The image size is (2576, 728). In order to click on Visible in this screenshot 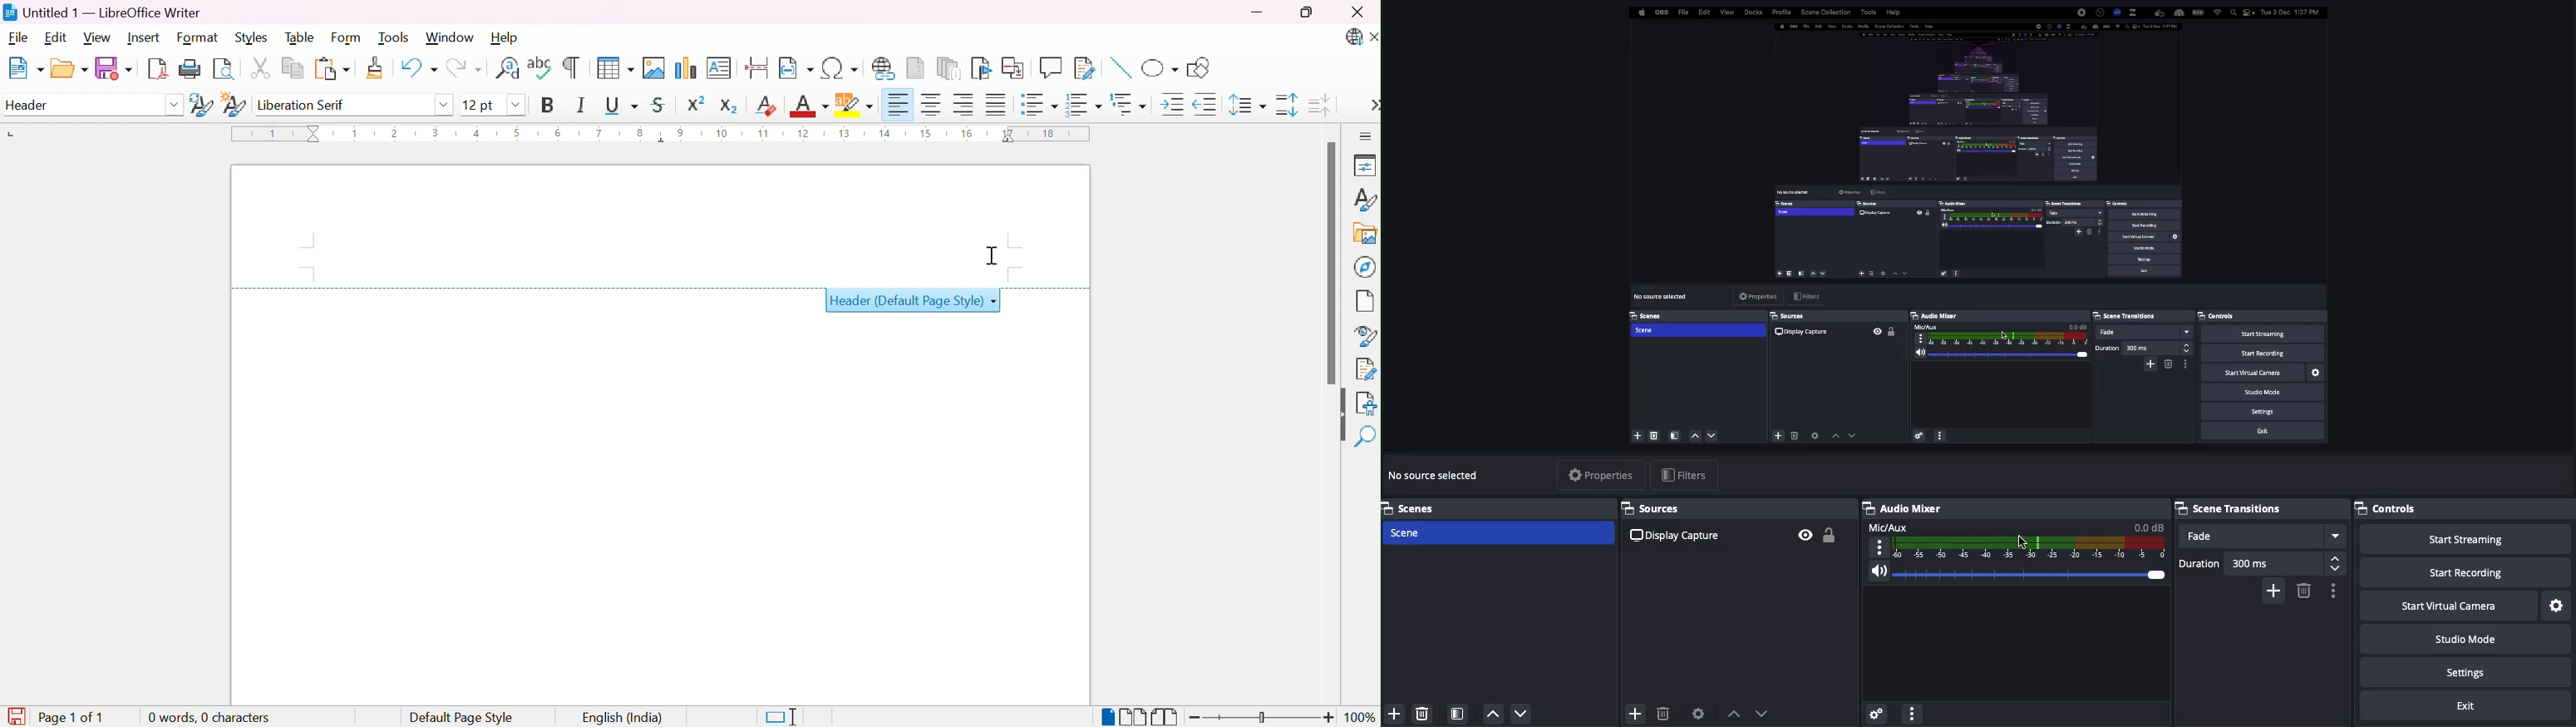, I will do `click(1805, 533)`.